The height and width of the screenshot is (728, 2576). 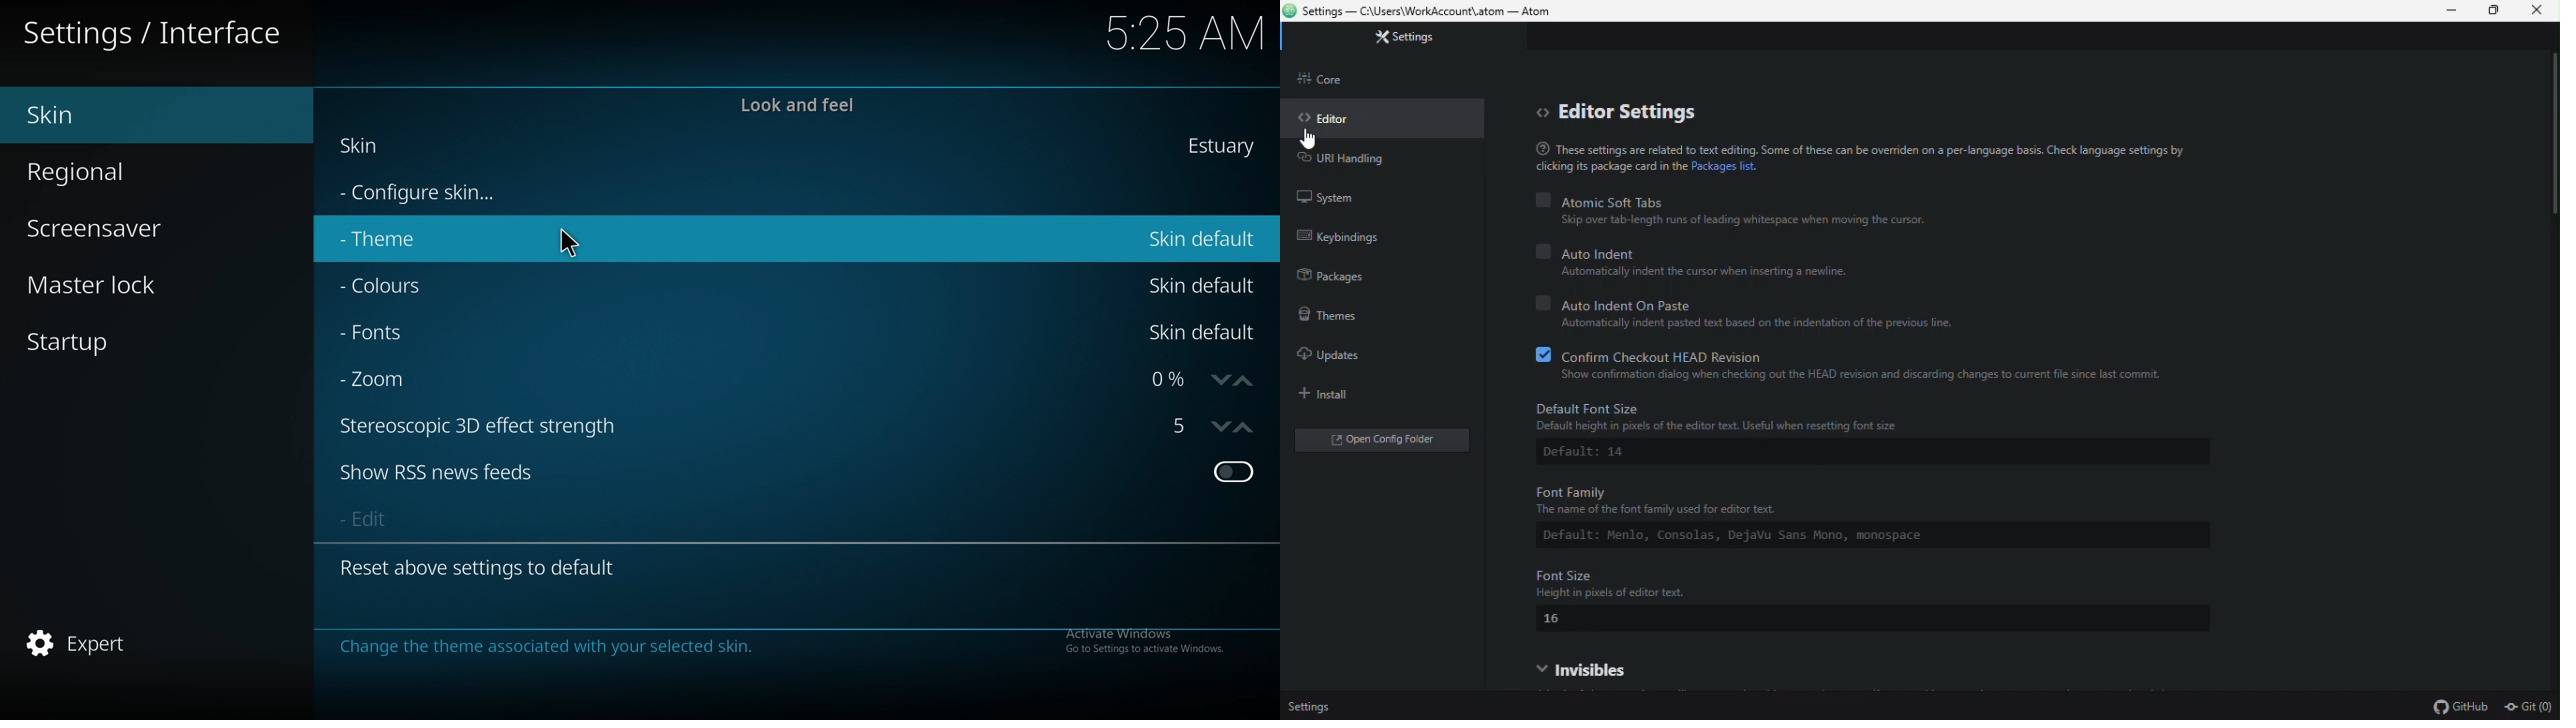 What do you see at coordinates (1623, 669) in the screenshot?
I see `Invisible` at bounding box center [1623, 669].